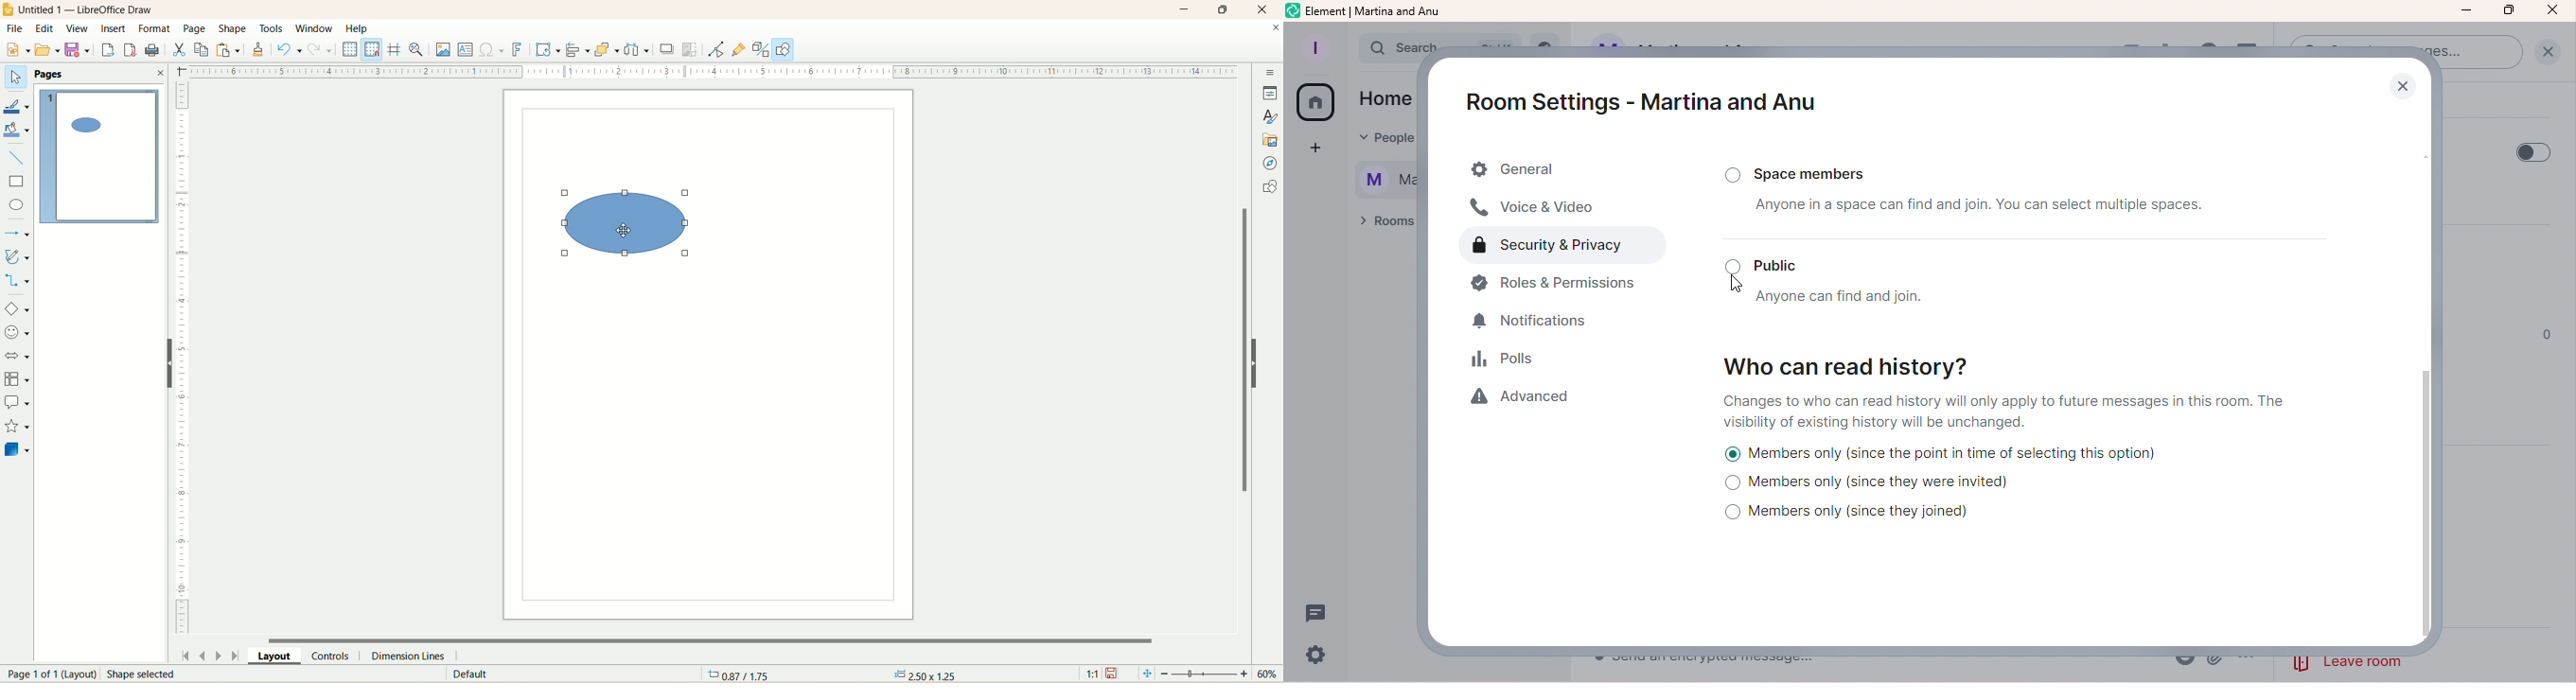  What do you see at coordinates (289, 49) in the screenshot?
I see `undo` at bounding box center [289, 49].